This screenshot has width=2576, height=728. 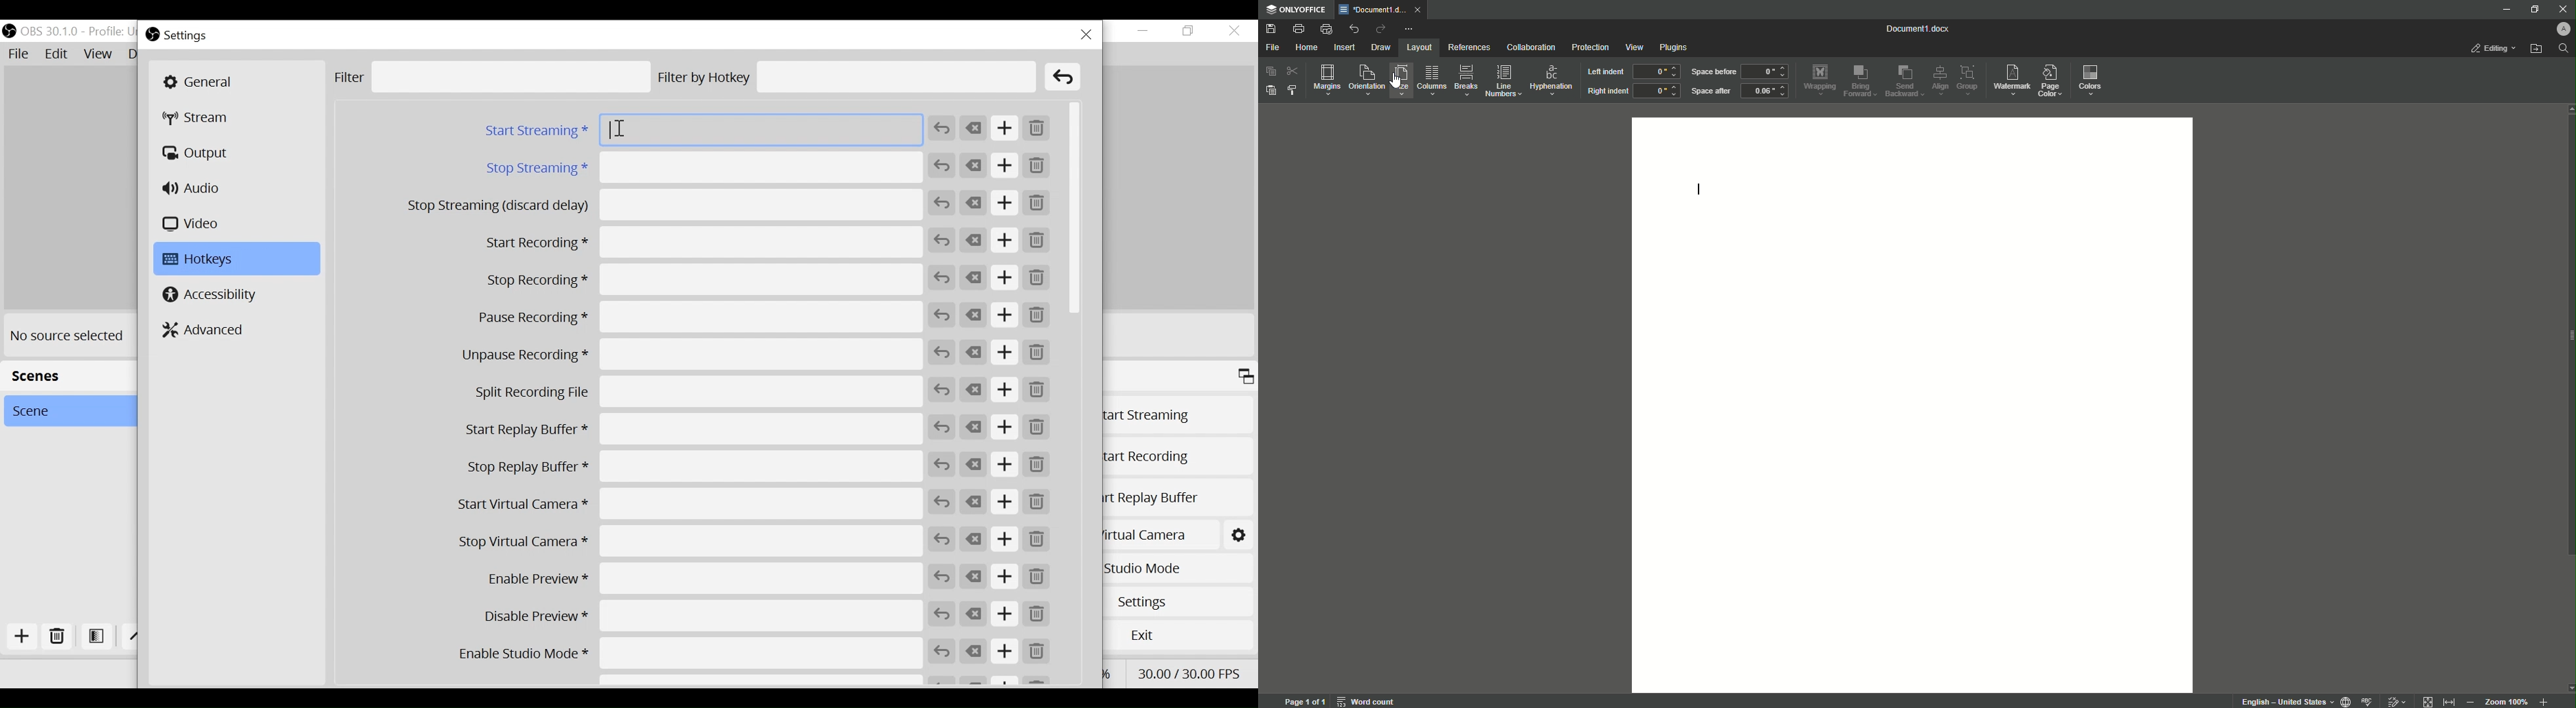 I want to click on Settings, so click(x=1183, y=601).